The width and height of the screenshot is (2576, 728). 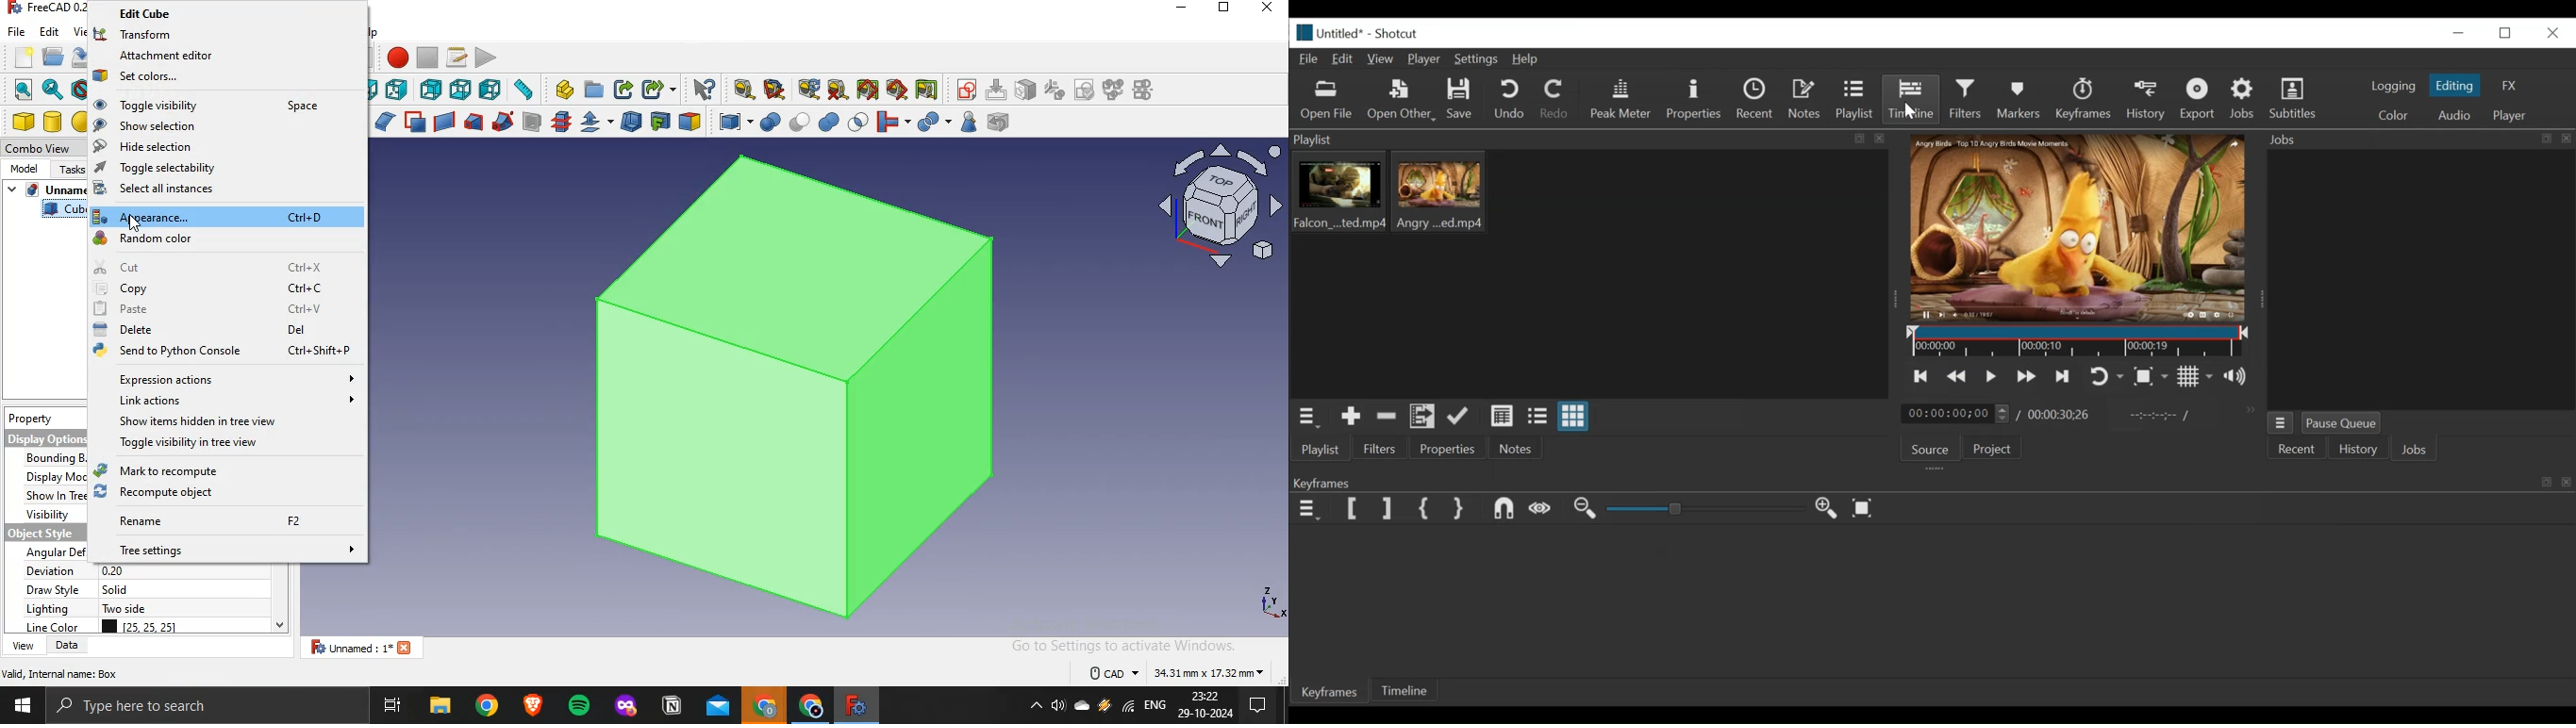 What do you see at coordinates (744, 90) in the screenshot?
I see `measure linear` at bounding box center [744, 90].